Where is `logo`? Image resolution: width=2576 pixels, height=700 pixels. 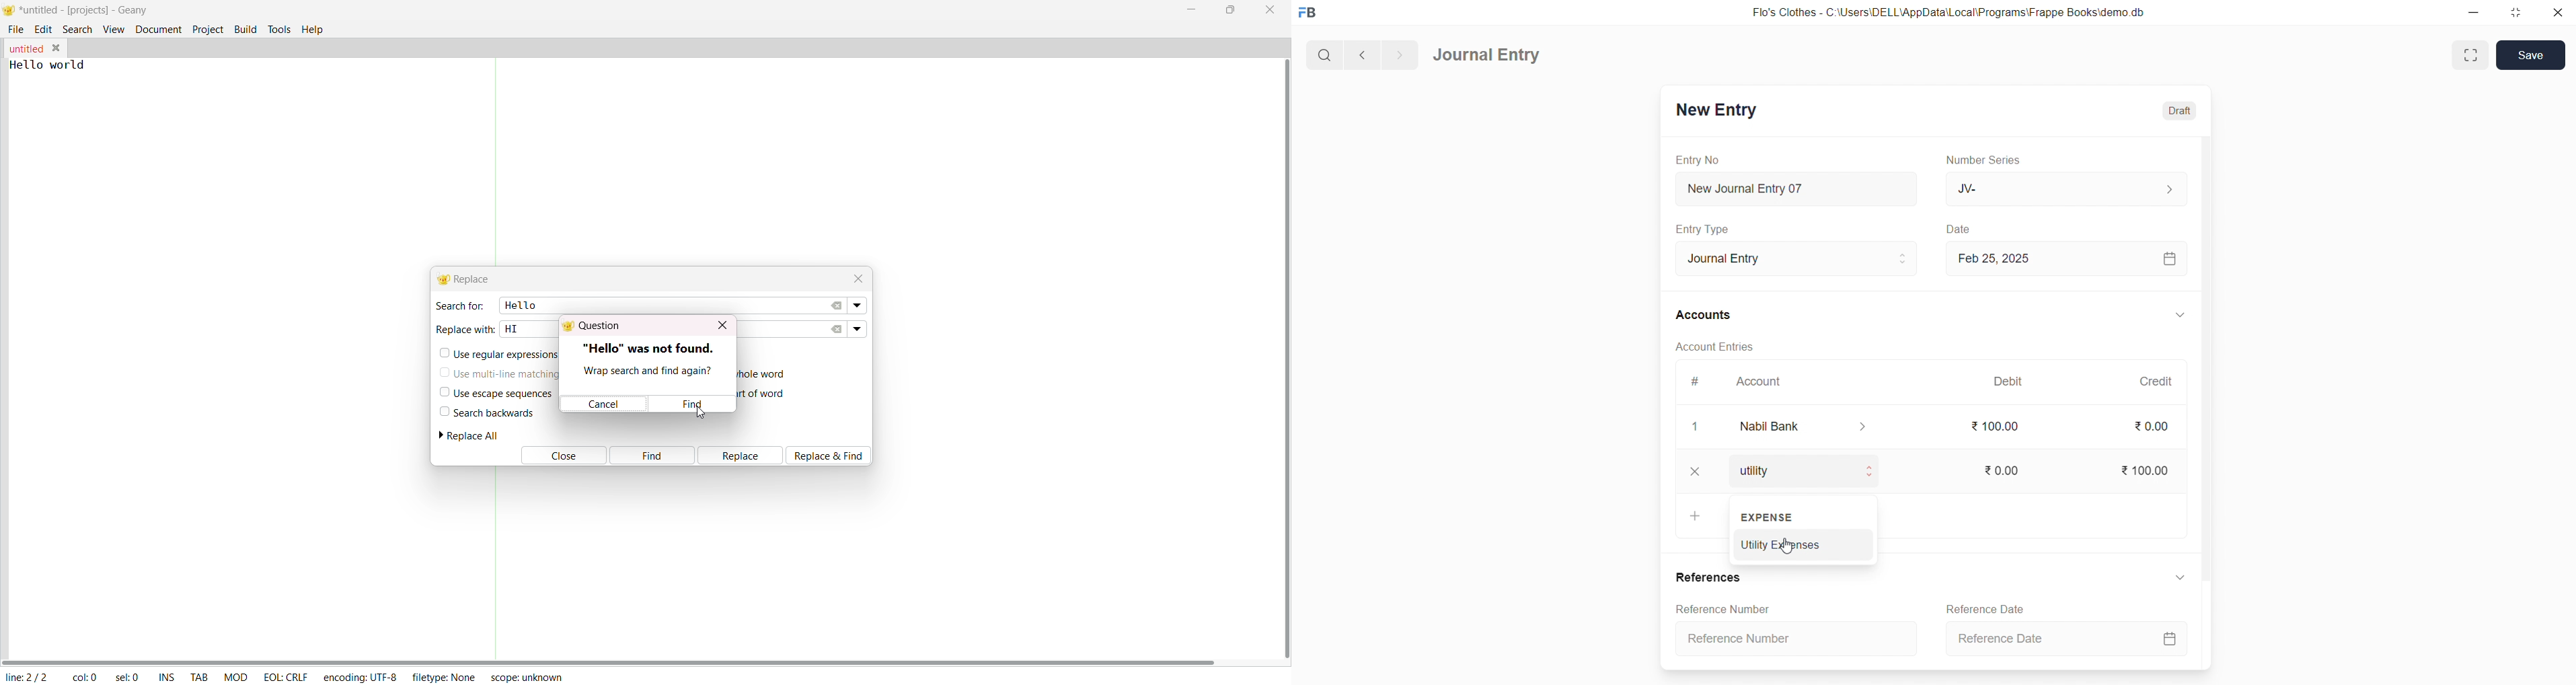
logo is located at coordinates (1311, 13).